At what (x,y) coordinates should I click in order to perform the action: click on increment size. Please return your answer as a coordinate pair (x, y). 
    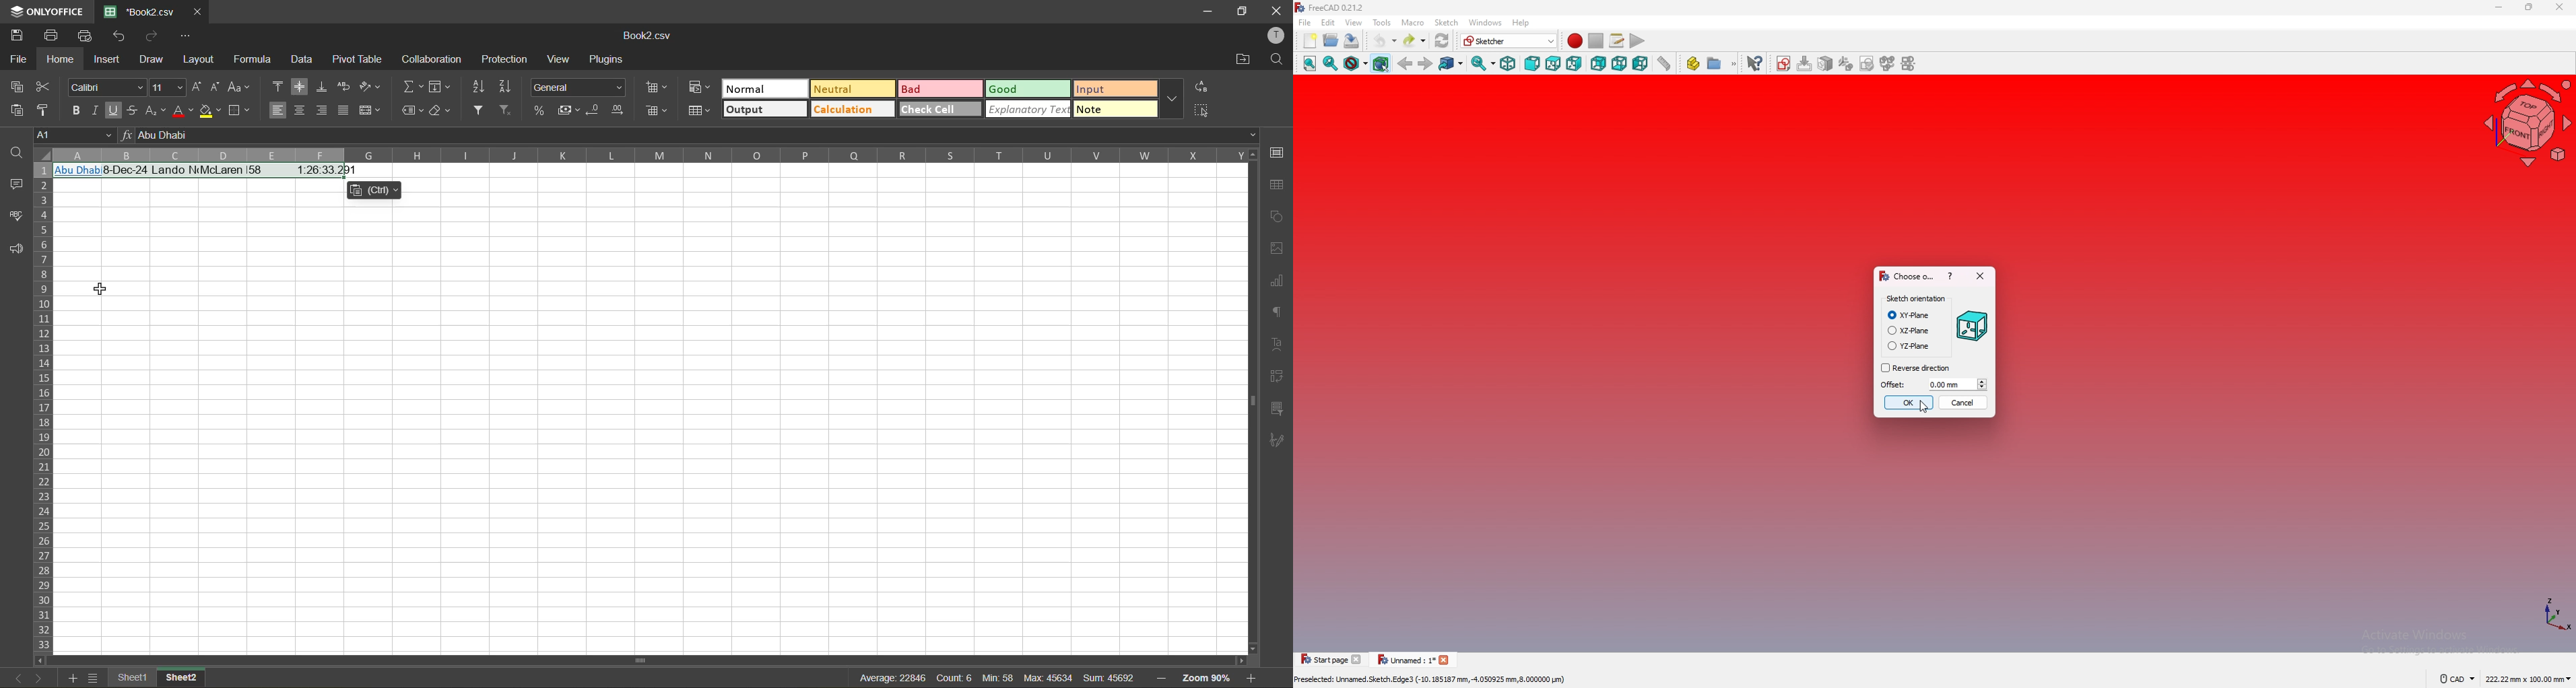
    Looking at the image, I should click on (195, 87).